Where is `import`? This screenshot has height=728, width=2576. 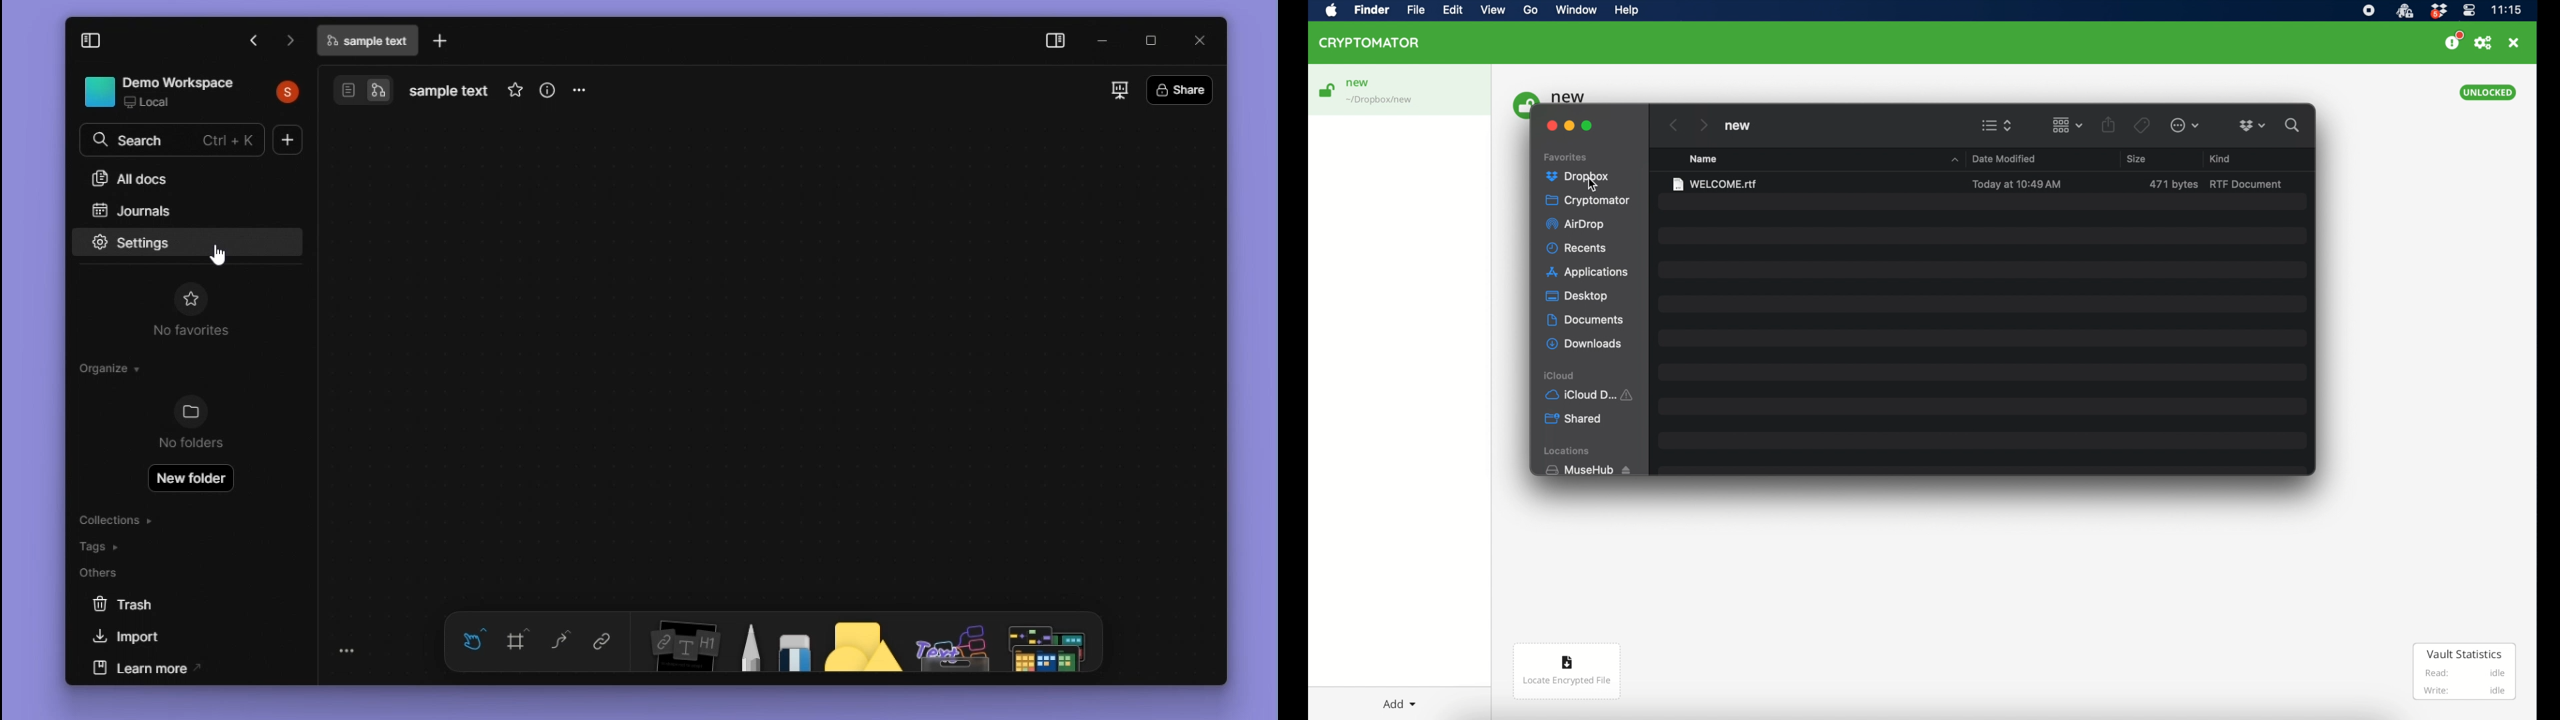 import is located at coordinates (171, 636).